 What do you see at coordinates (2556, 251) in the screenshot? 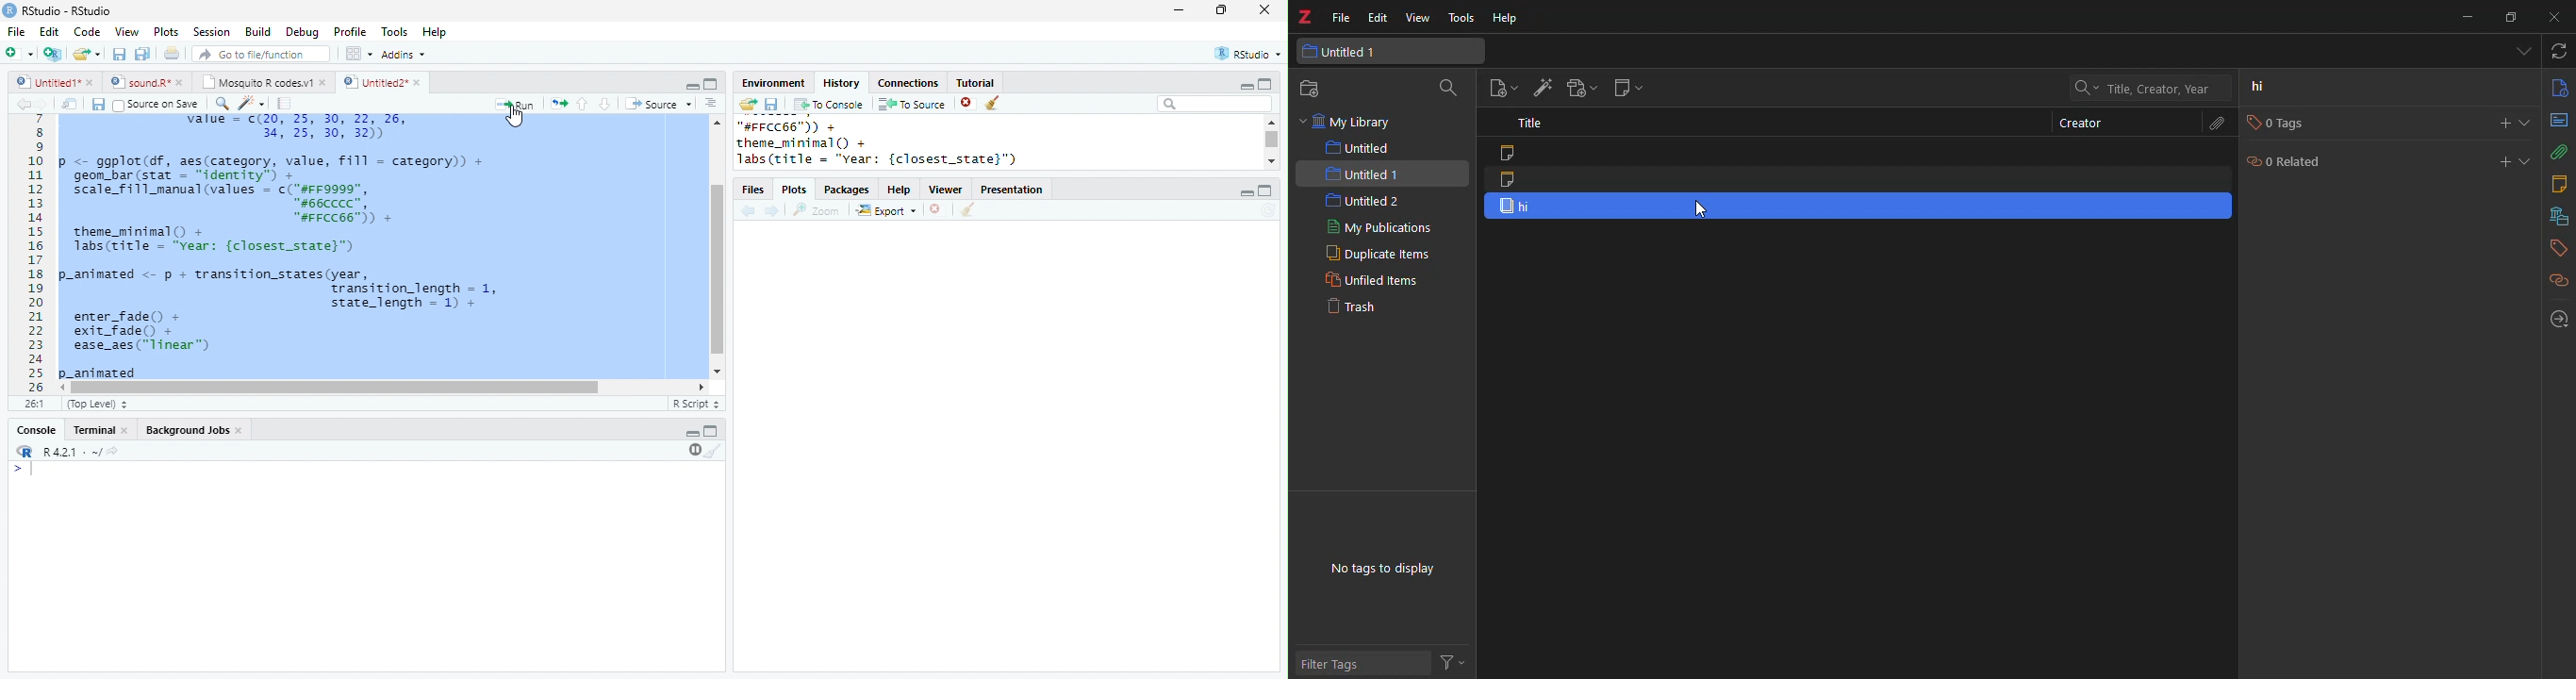
I see `tags` at bounding box center [2556, 251].